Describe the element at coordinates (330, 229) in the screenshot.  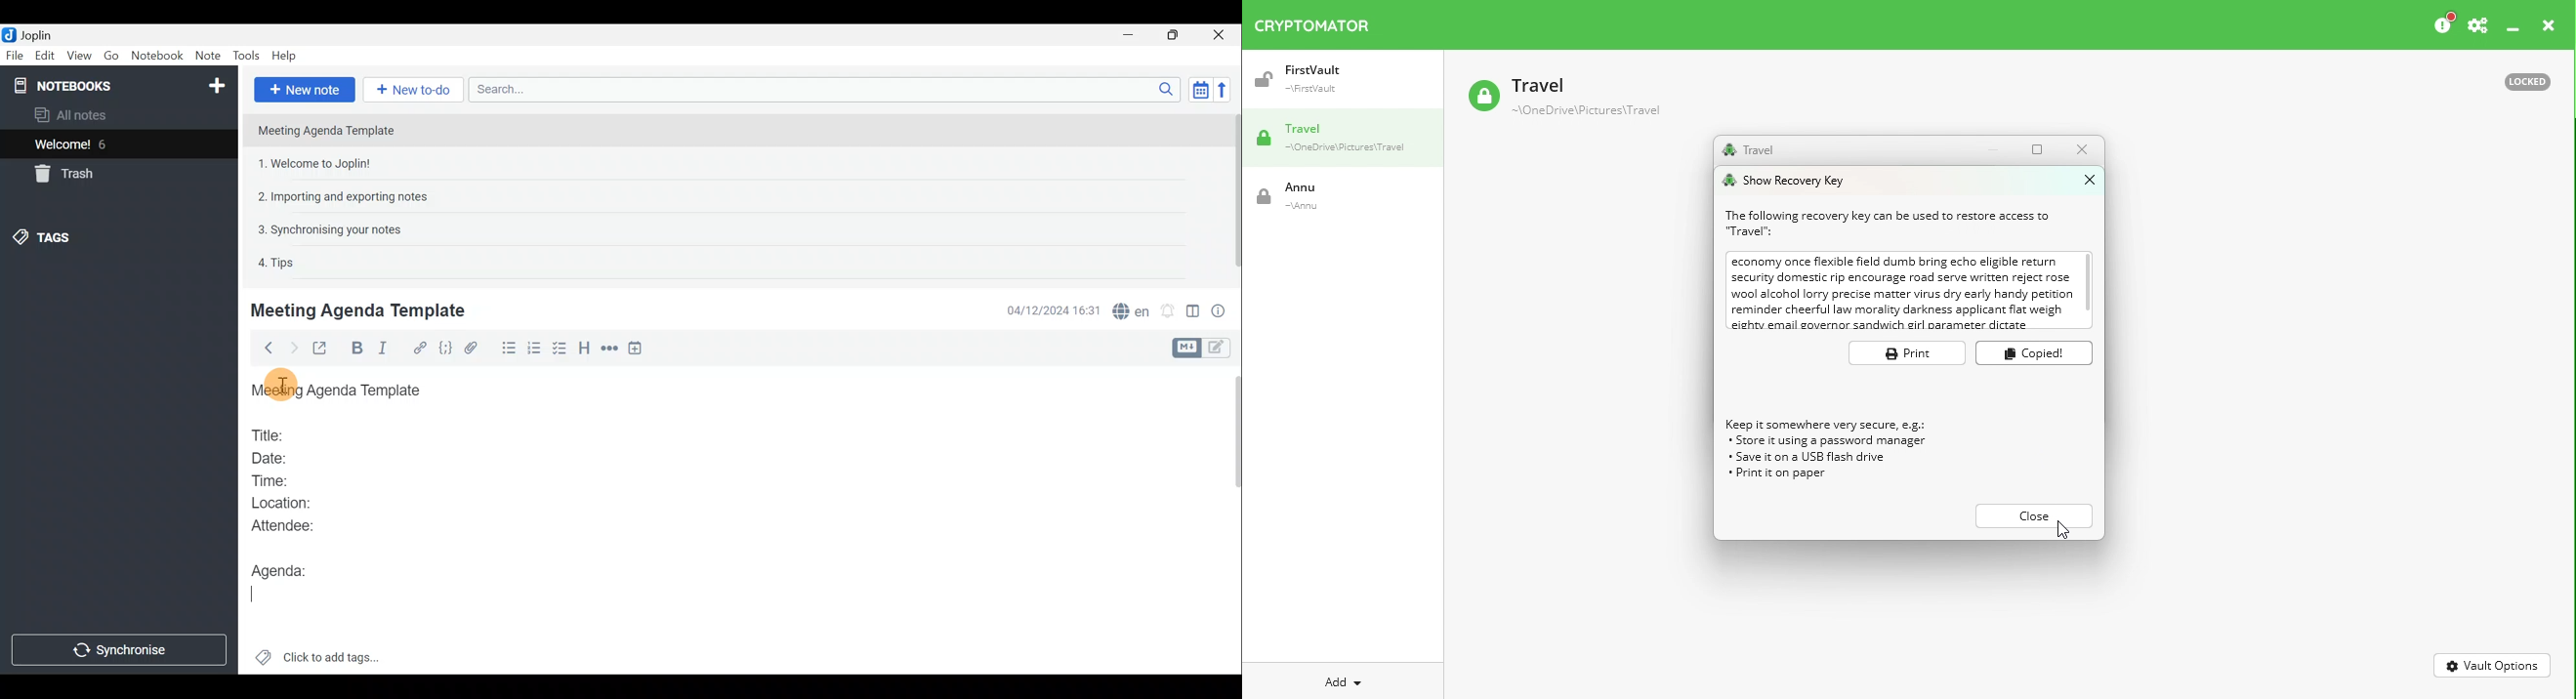
I see `3. Synchronising your notes` at that location.